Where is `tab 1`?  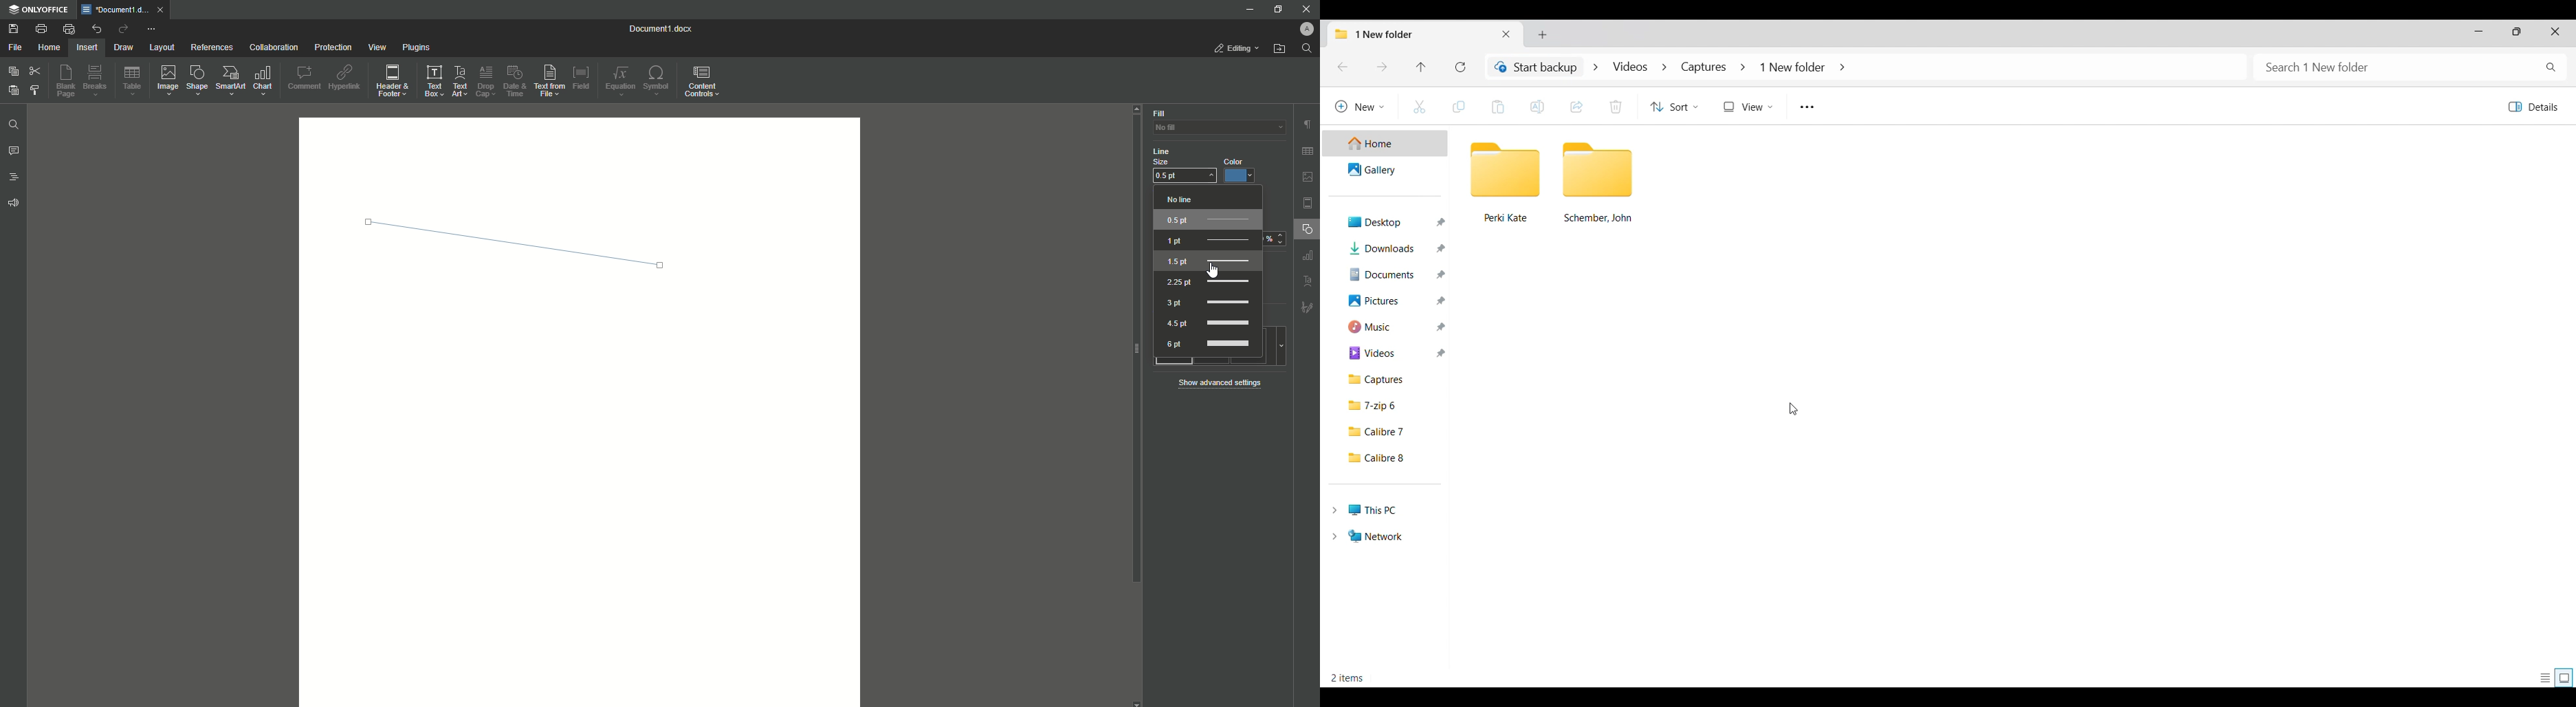 tab 1 is located at coordinates (126, 10).